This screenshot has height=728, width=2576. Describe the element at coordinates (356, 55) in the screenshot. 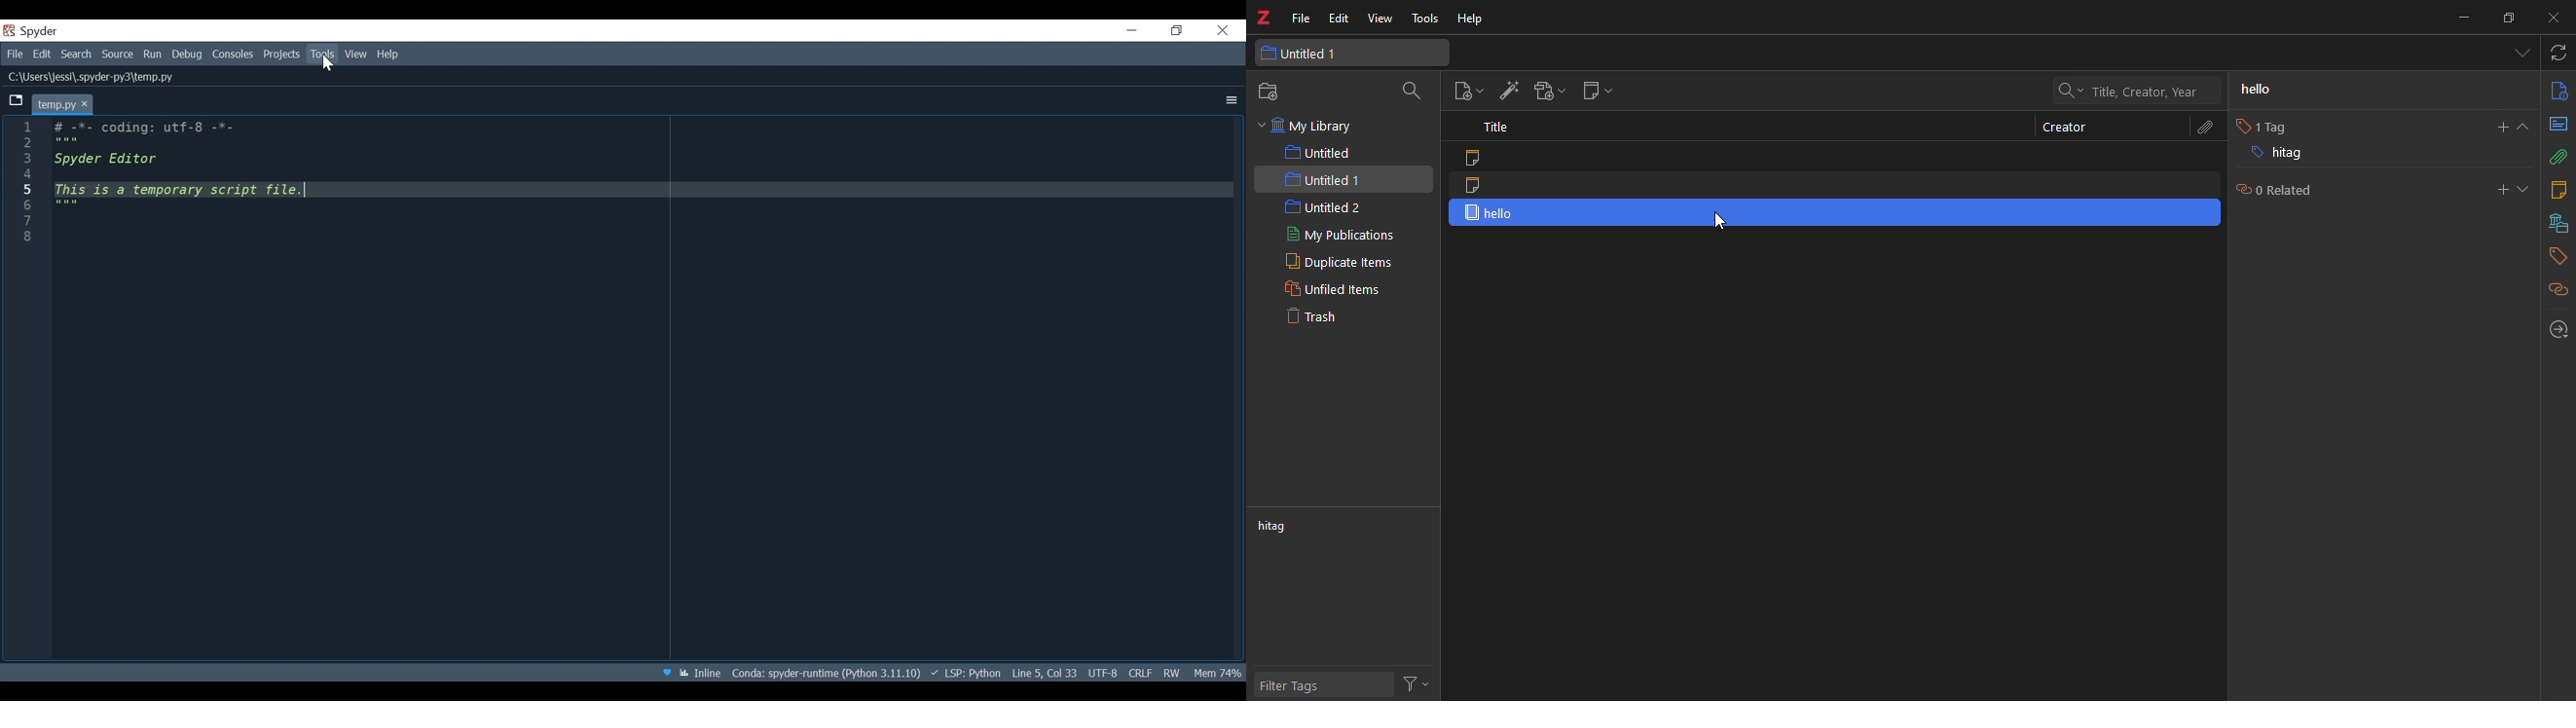

I see `View` at that location.